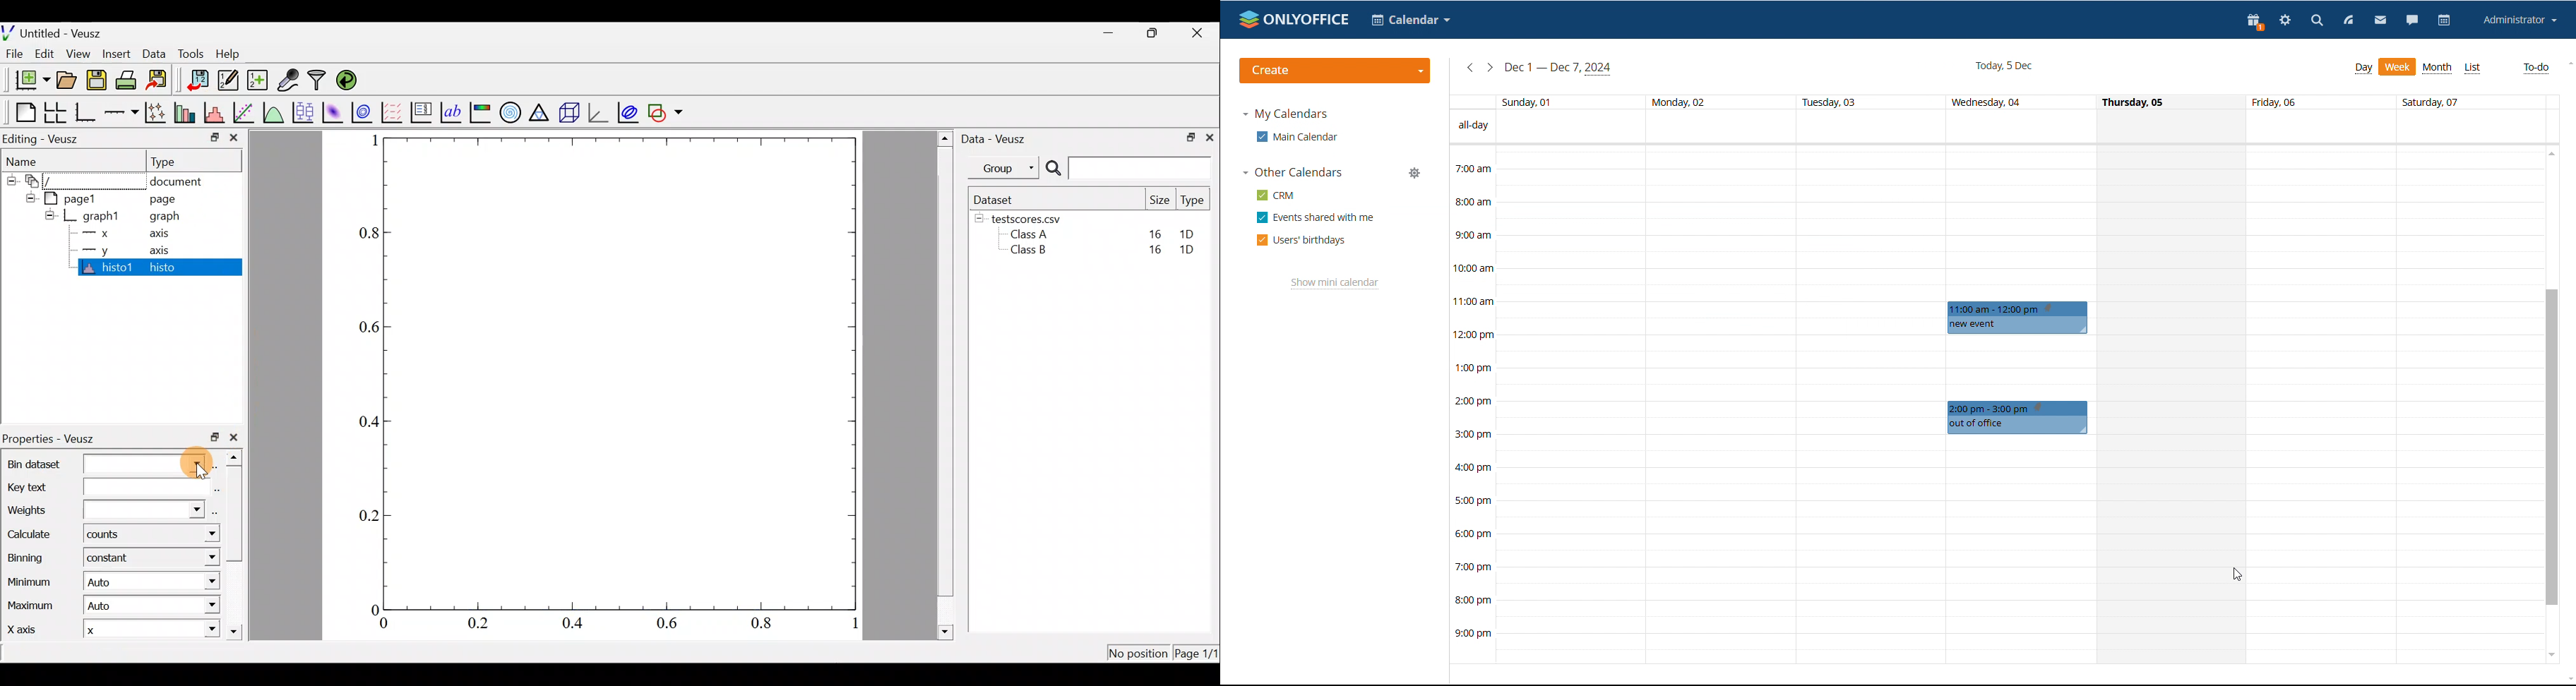  What do you see at coordinates (2446, 21) in the screenshot?
I see `calendar` at bounding box center [2446, 21].